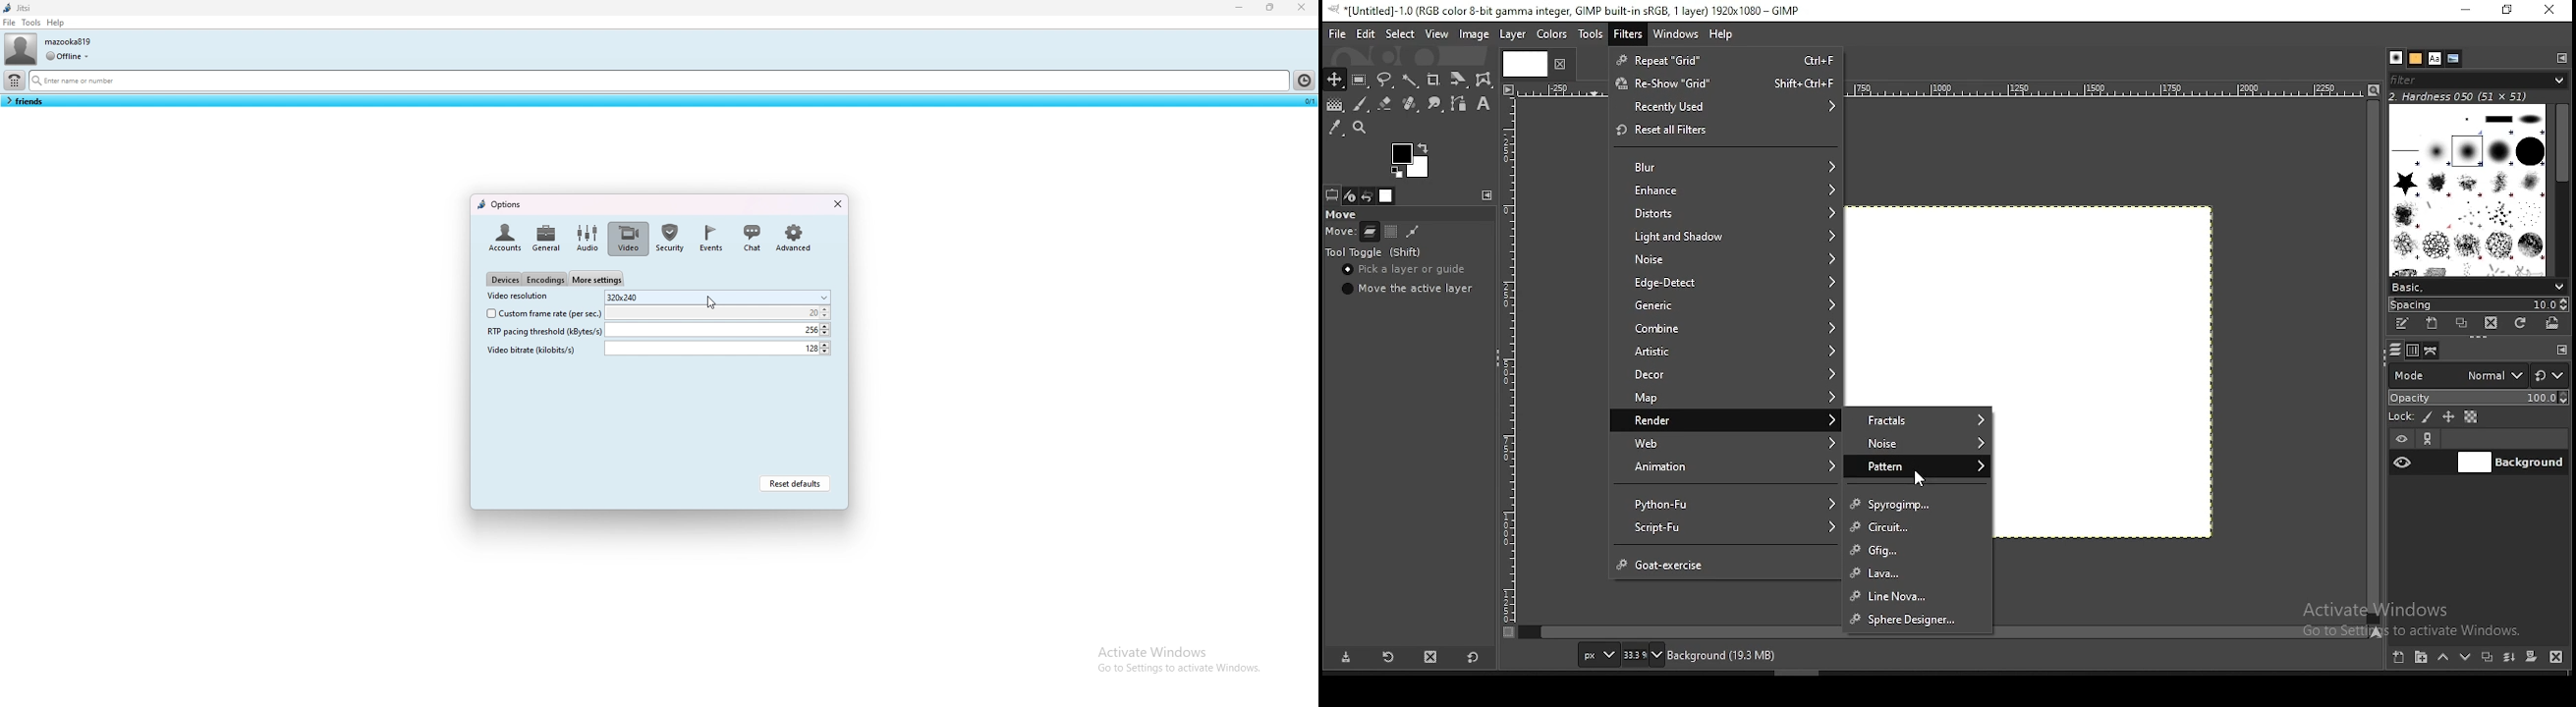  Describe the element at coordinates (2553, 323) in the screenshot. I see `open brush as image` at that location.